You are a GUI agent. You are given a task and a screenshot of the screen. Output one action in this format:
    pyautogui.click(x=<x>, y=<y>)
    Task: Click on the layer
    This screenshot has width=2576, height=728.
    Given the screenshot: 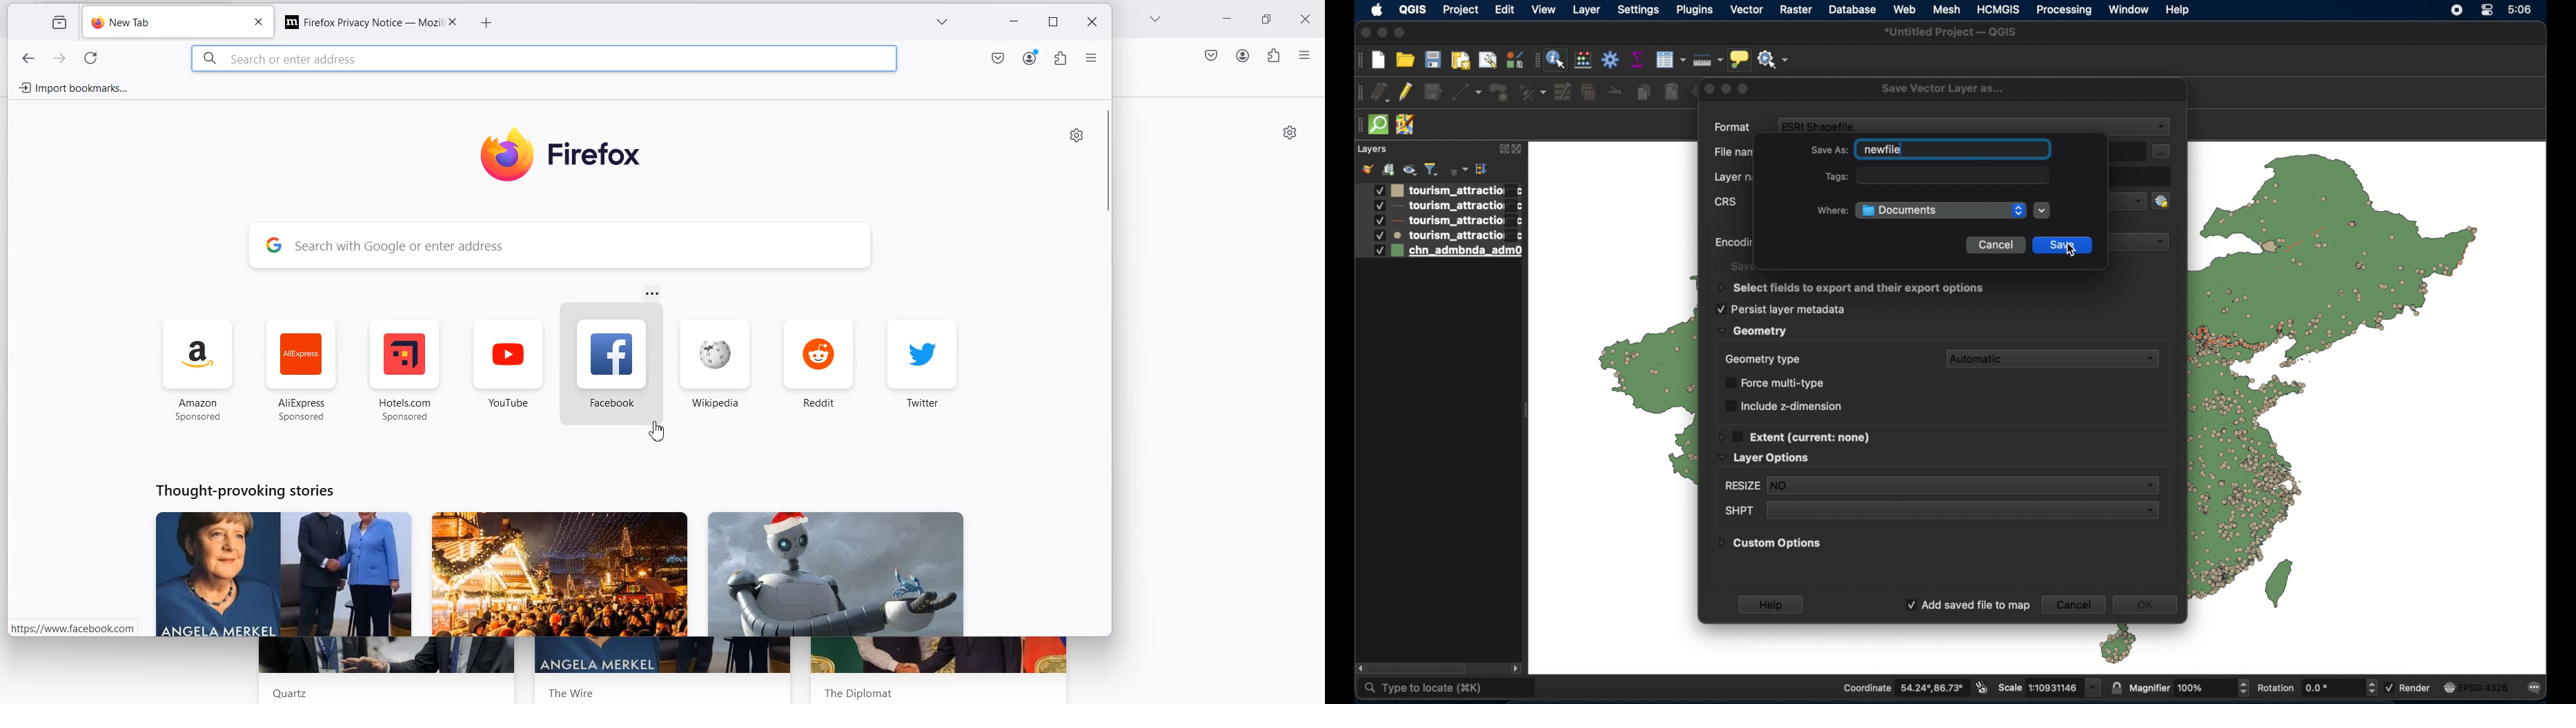 What is the action you would take?
    pyautogui.click(x=1371, y=150)
    